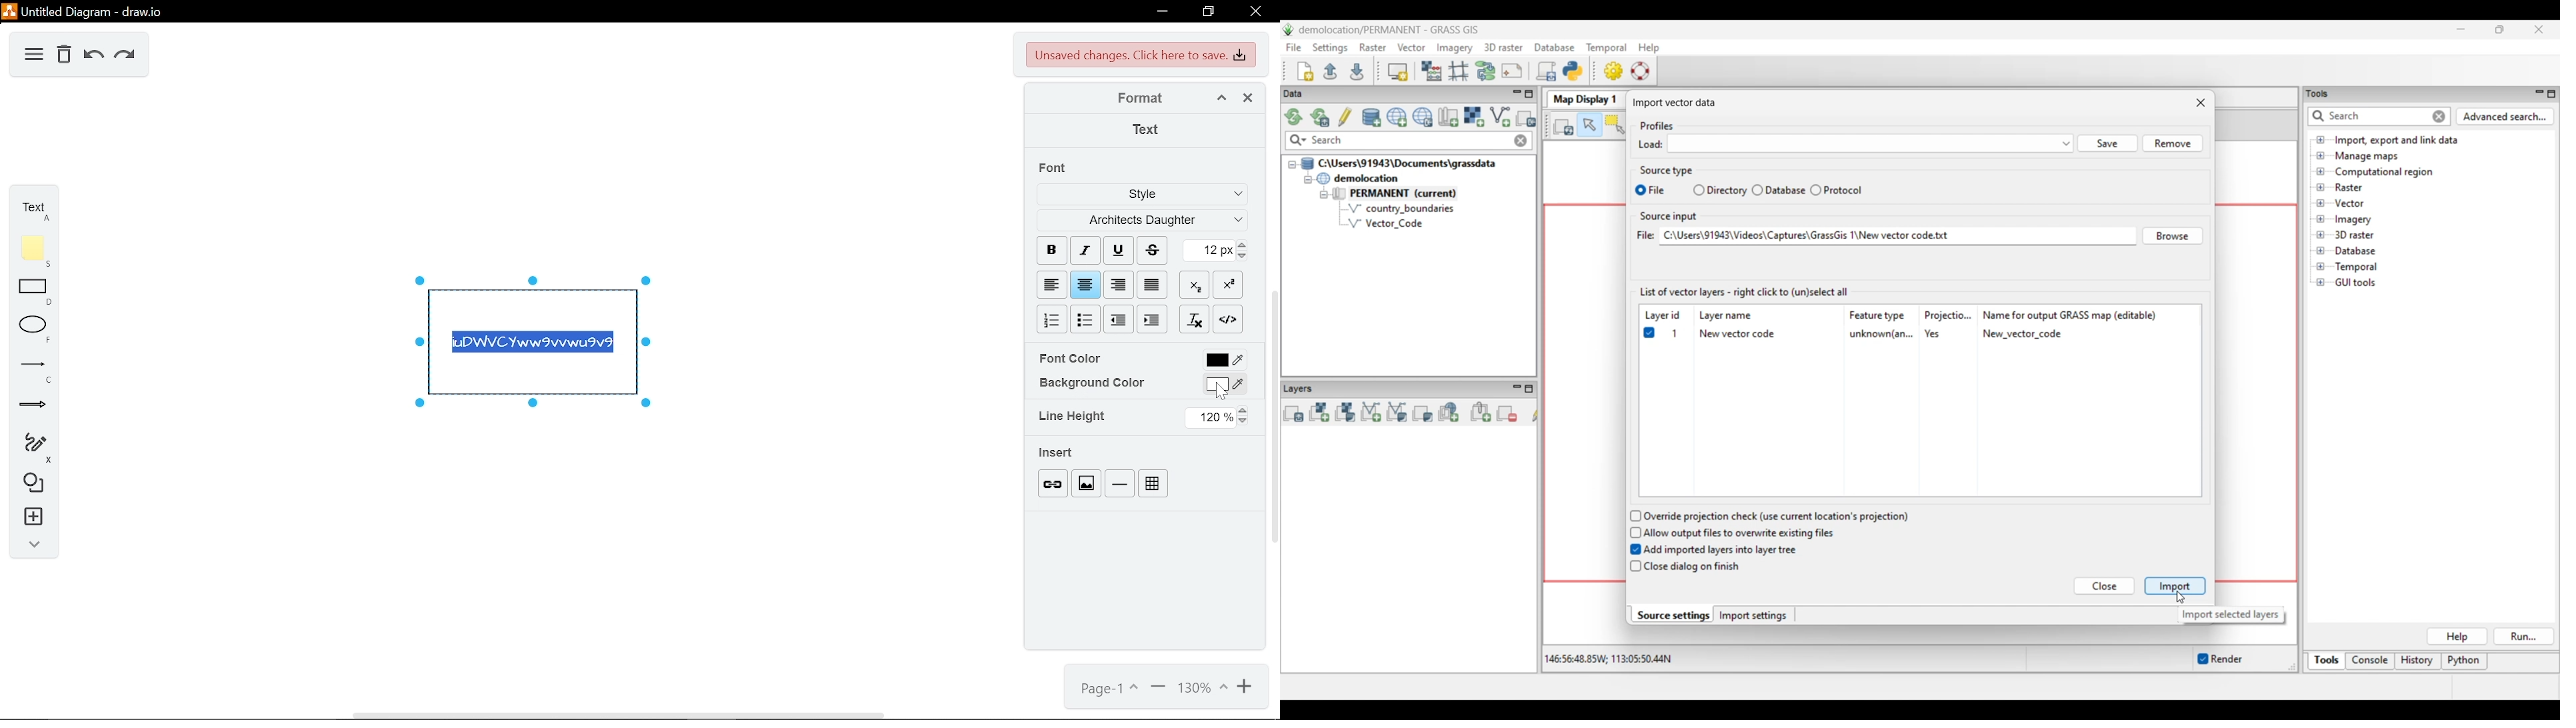 Image resolution: width=2576 pixels, height=728 pixels. I want to click on background color, so click(1223, 384).